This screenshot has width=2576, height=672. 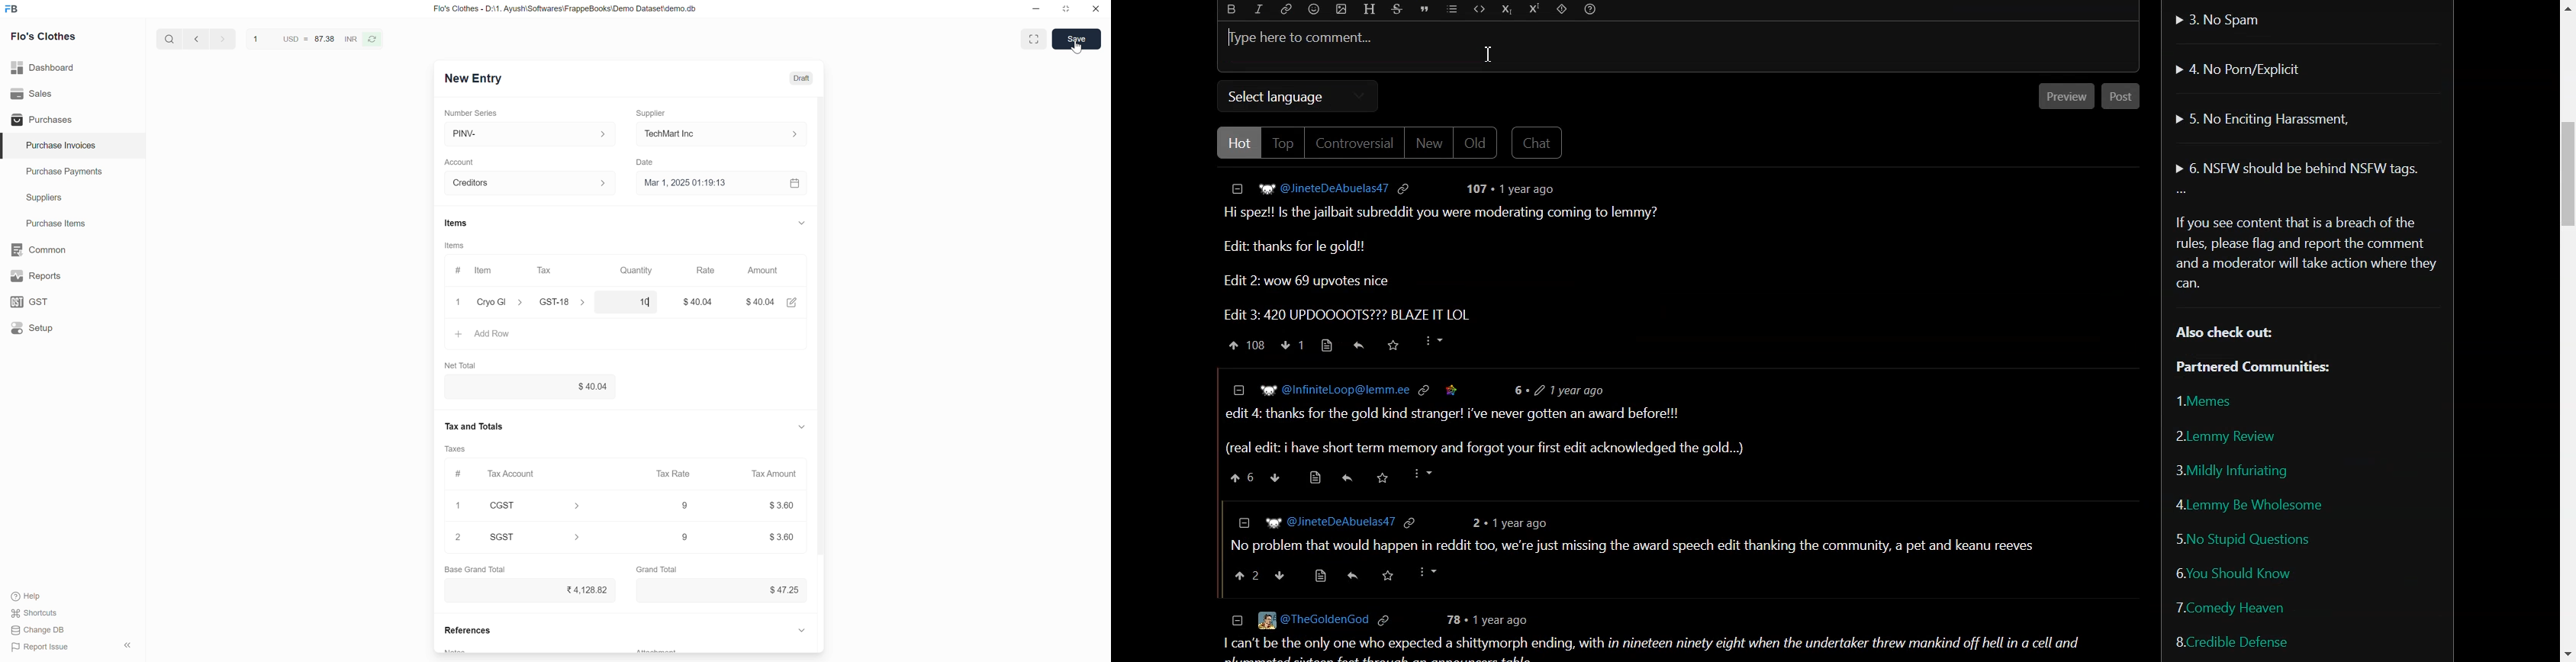 What do you see at coordinates (37, 631) in the screenshot?
I see `Change DB` at bounding box center [37, 631].